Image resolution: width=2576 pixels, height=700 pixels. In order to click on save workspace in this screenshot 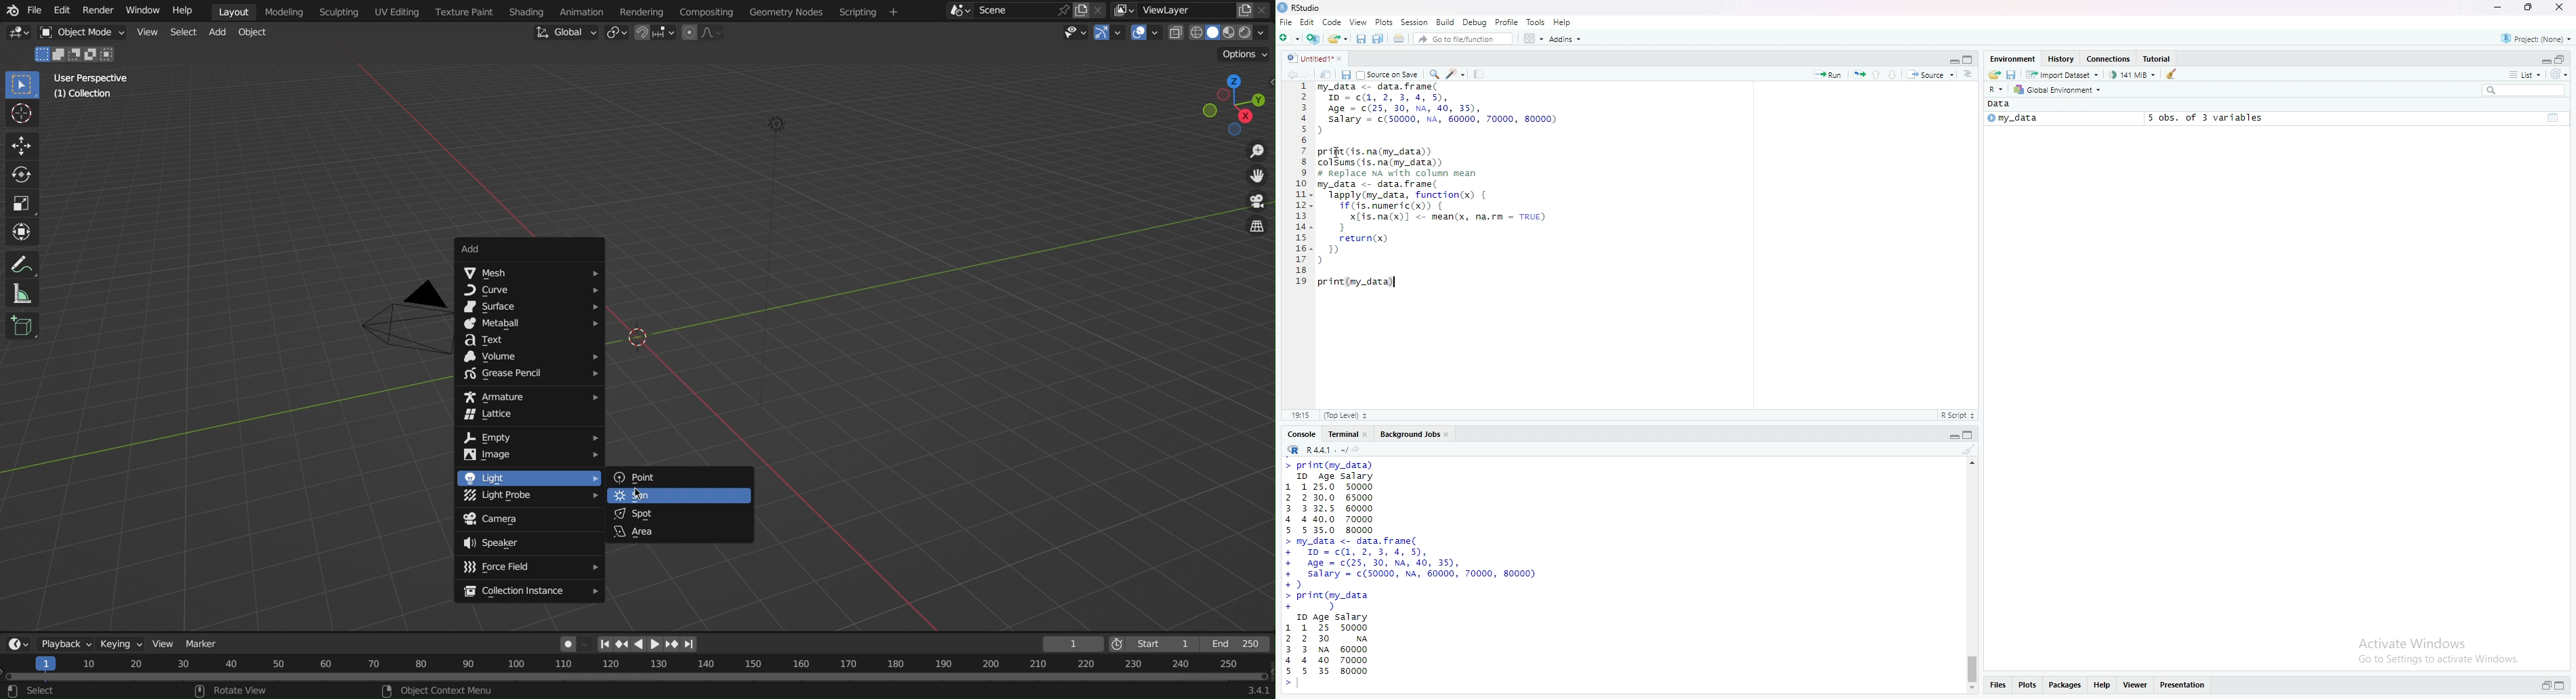, I will do `click(2012, 76)`.